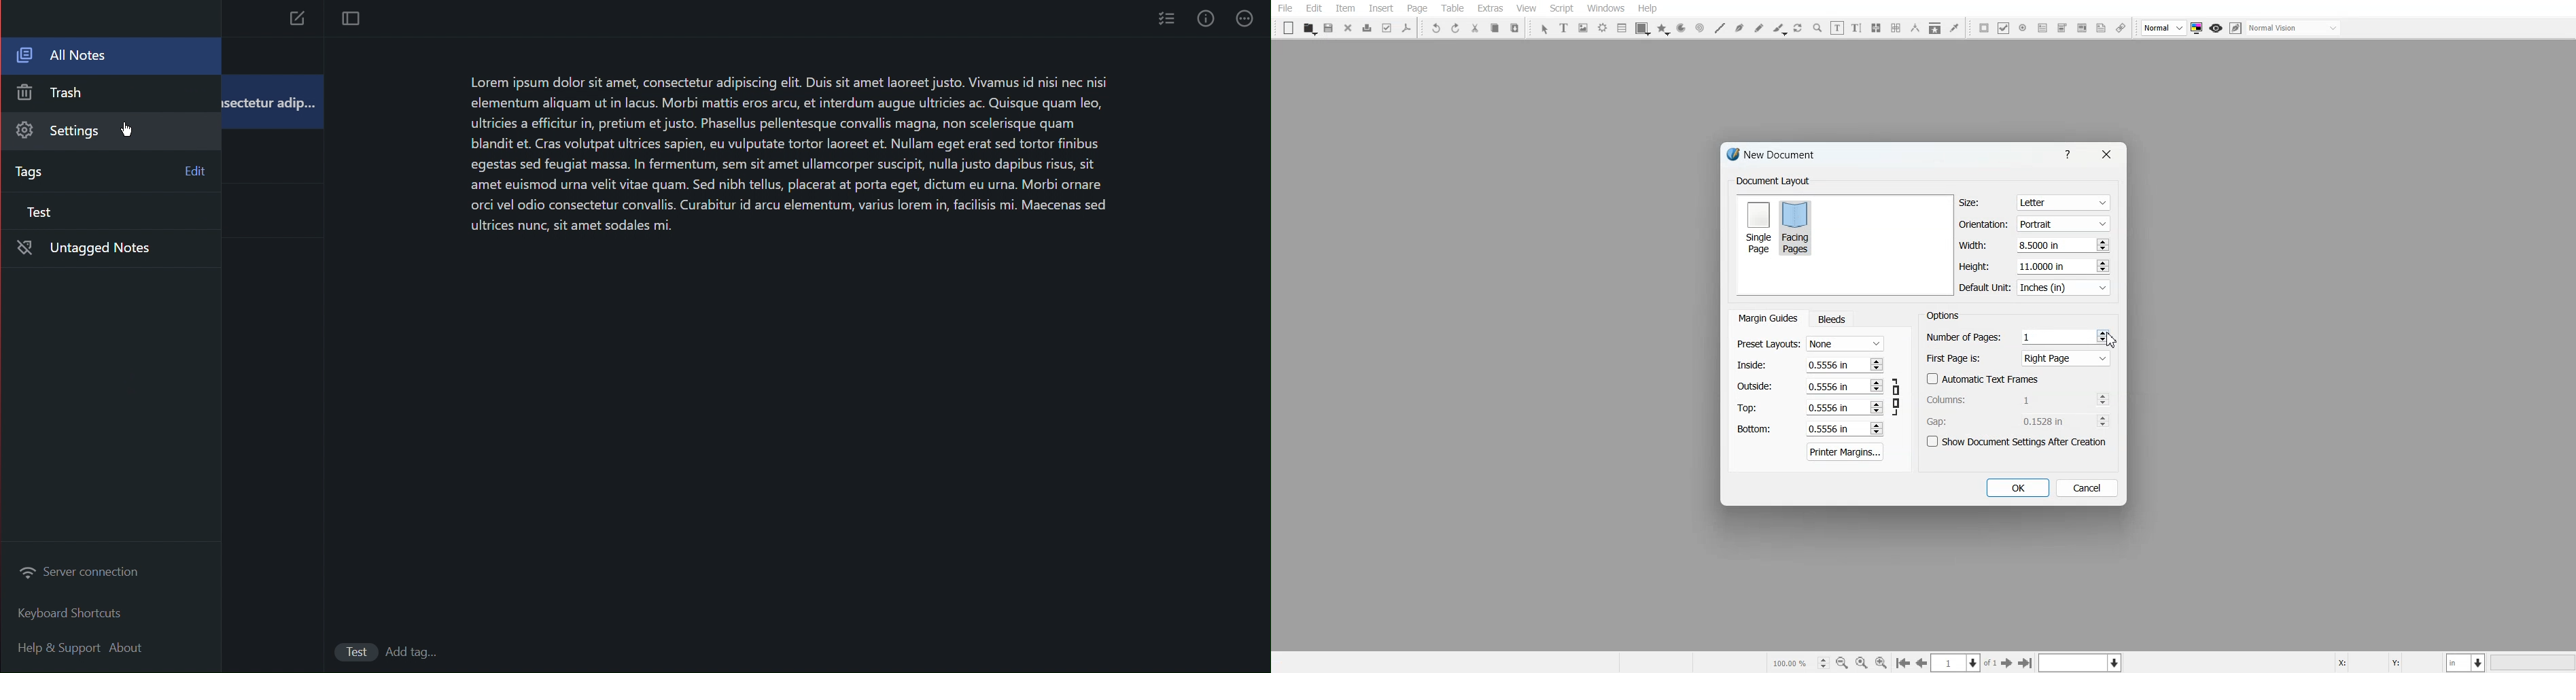 The image size is (2576, 700). What do you see at coordinates (299, 19) in the screenshot?
I see `New Note` at bounding box center [299, 19].